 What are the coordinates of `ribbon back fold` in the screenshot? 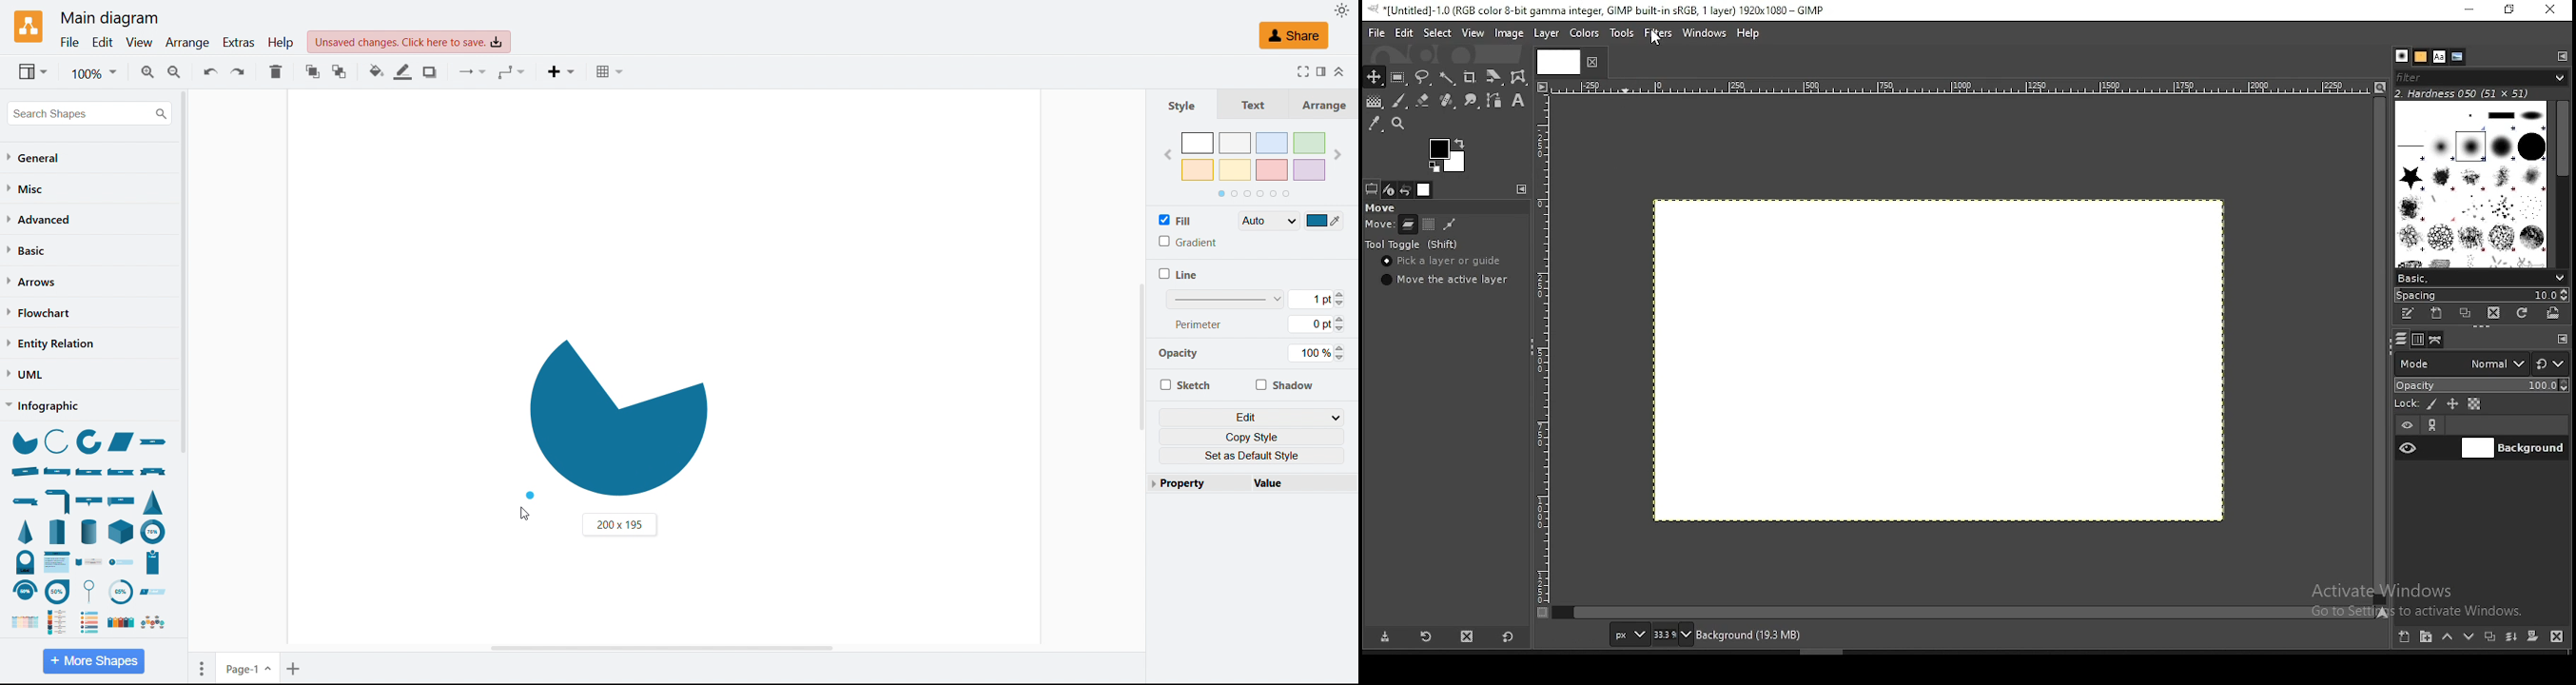 It's located at (122, 471).